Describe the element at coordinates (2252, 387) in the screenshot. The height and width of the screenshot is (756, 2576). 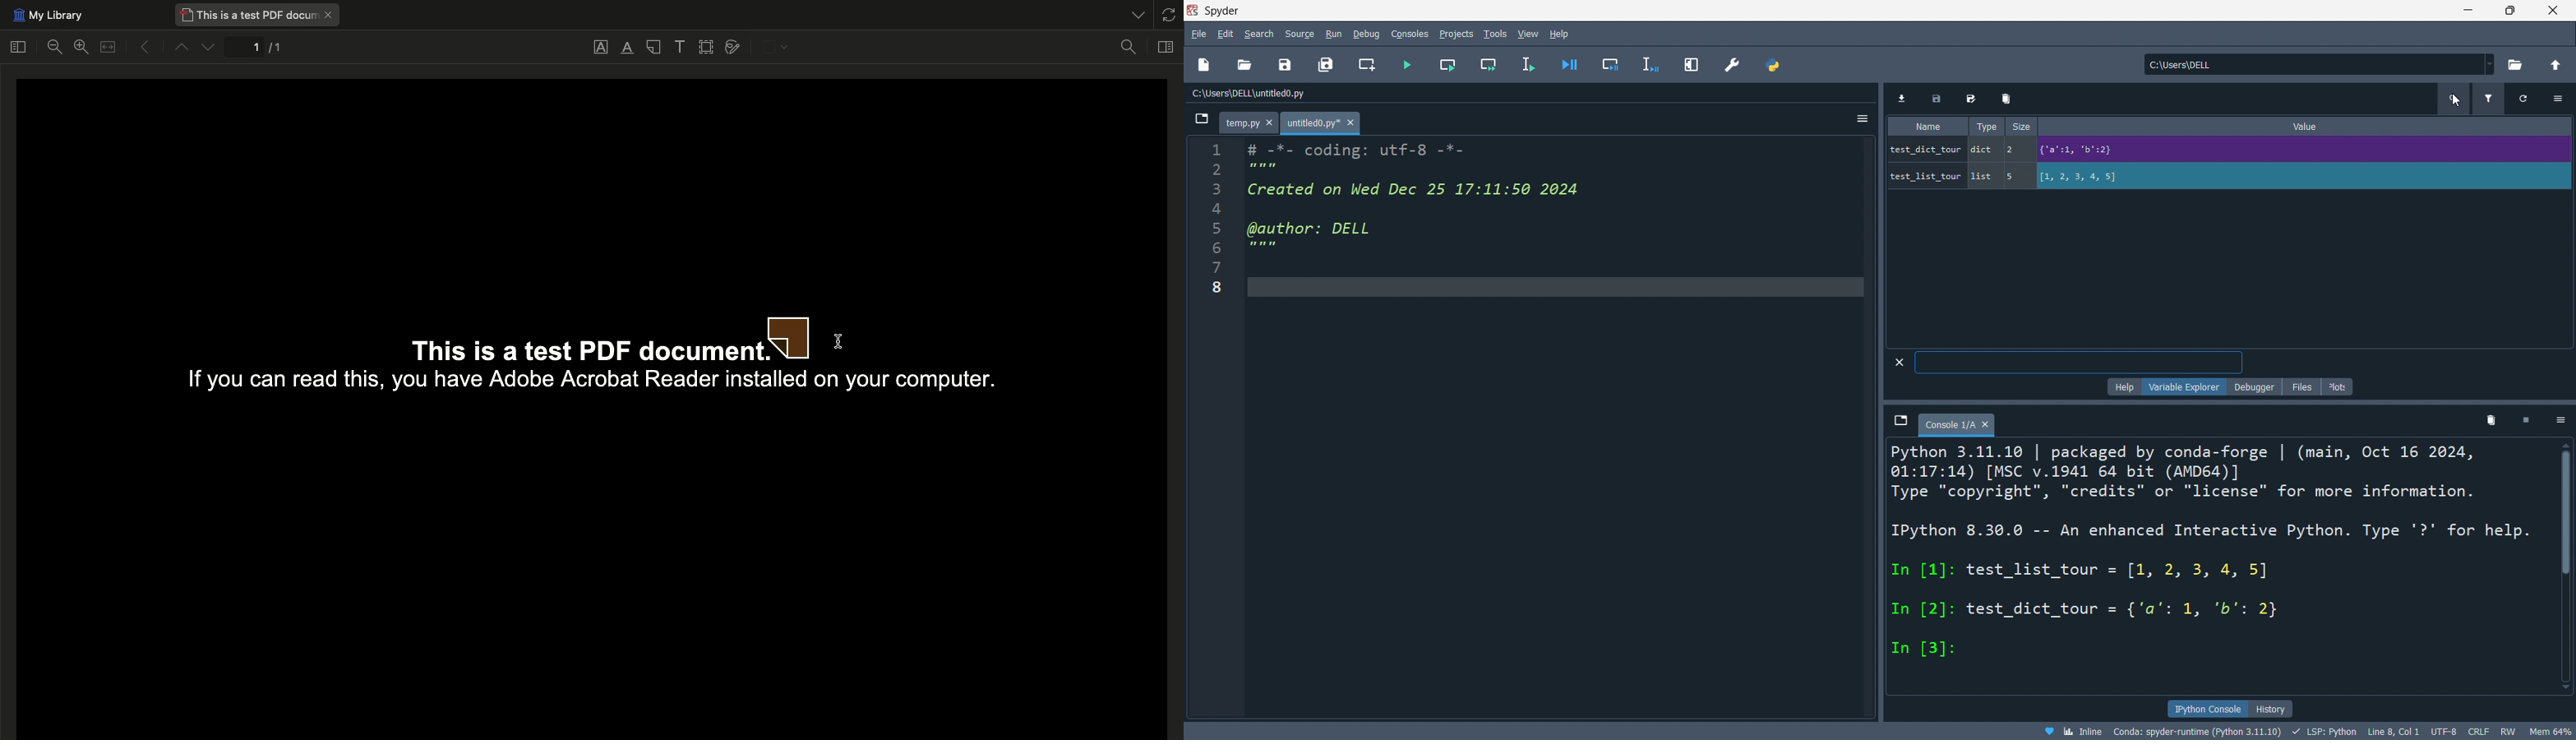
I see `debugger` at that location.